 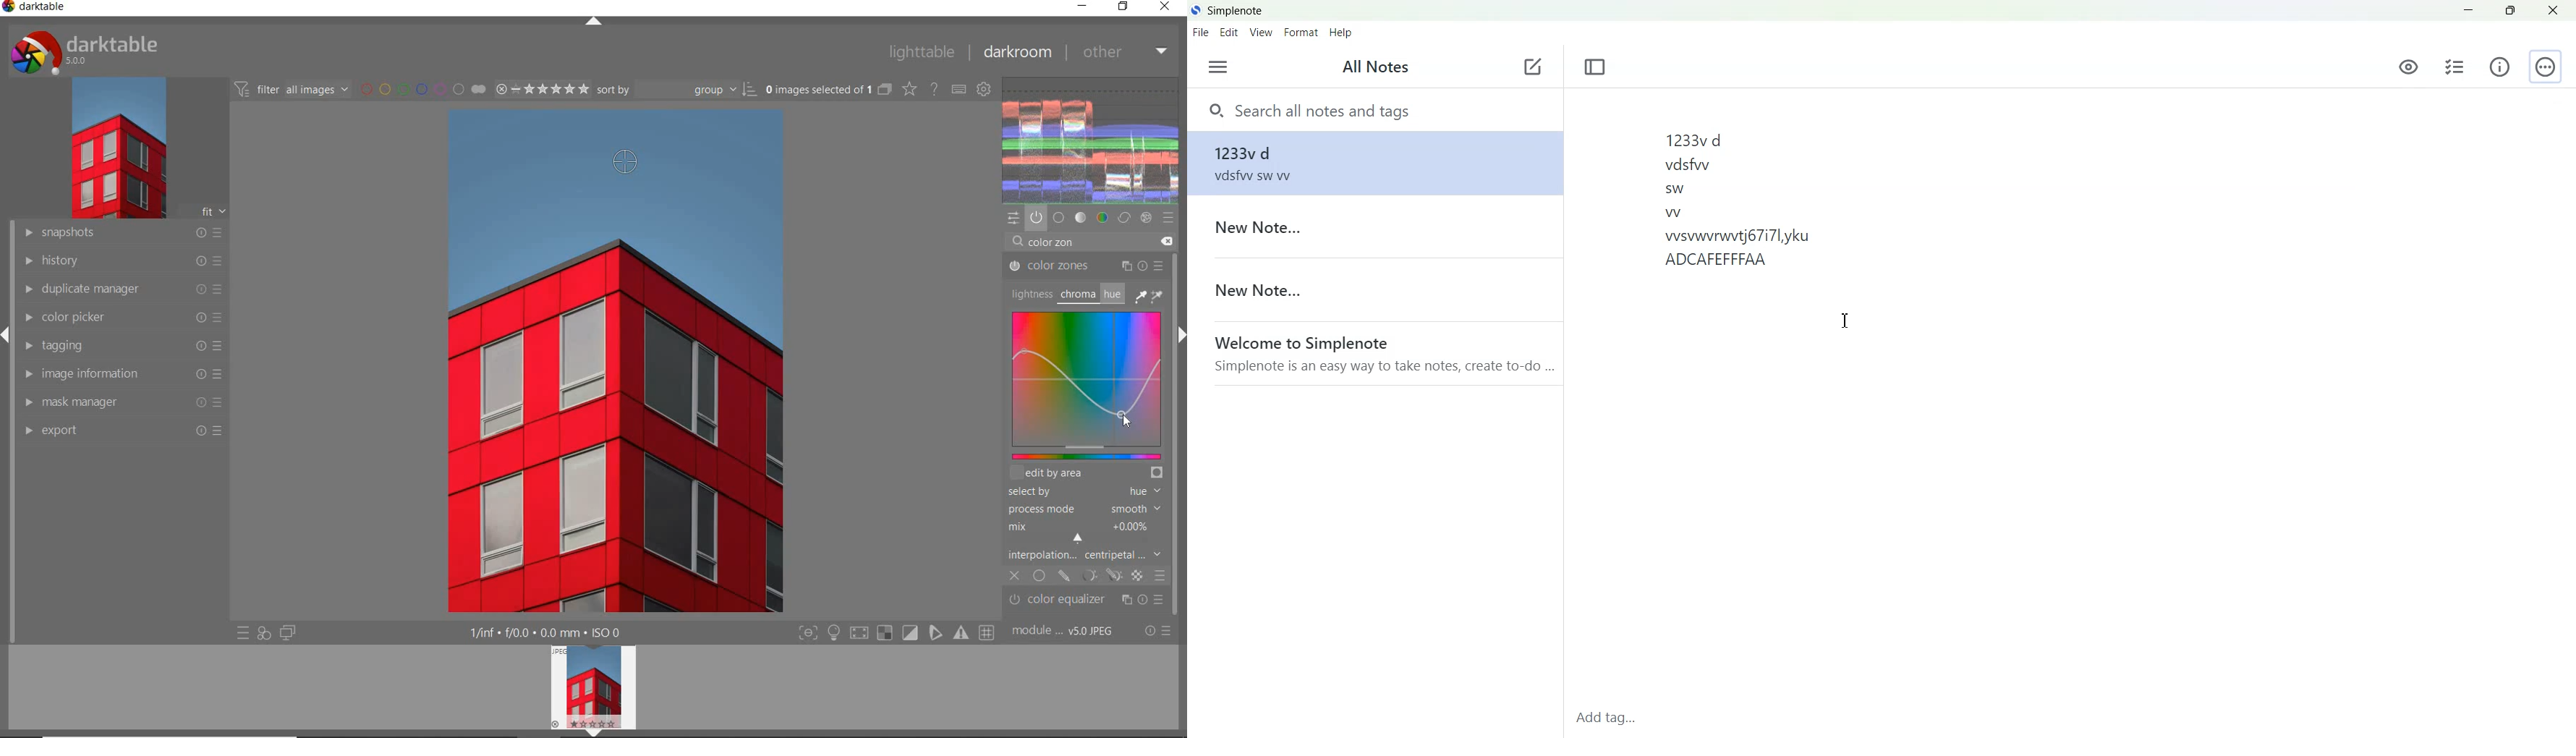 I want to click on reset or presets & preferences, so click(x=1158, y=632).